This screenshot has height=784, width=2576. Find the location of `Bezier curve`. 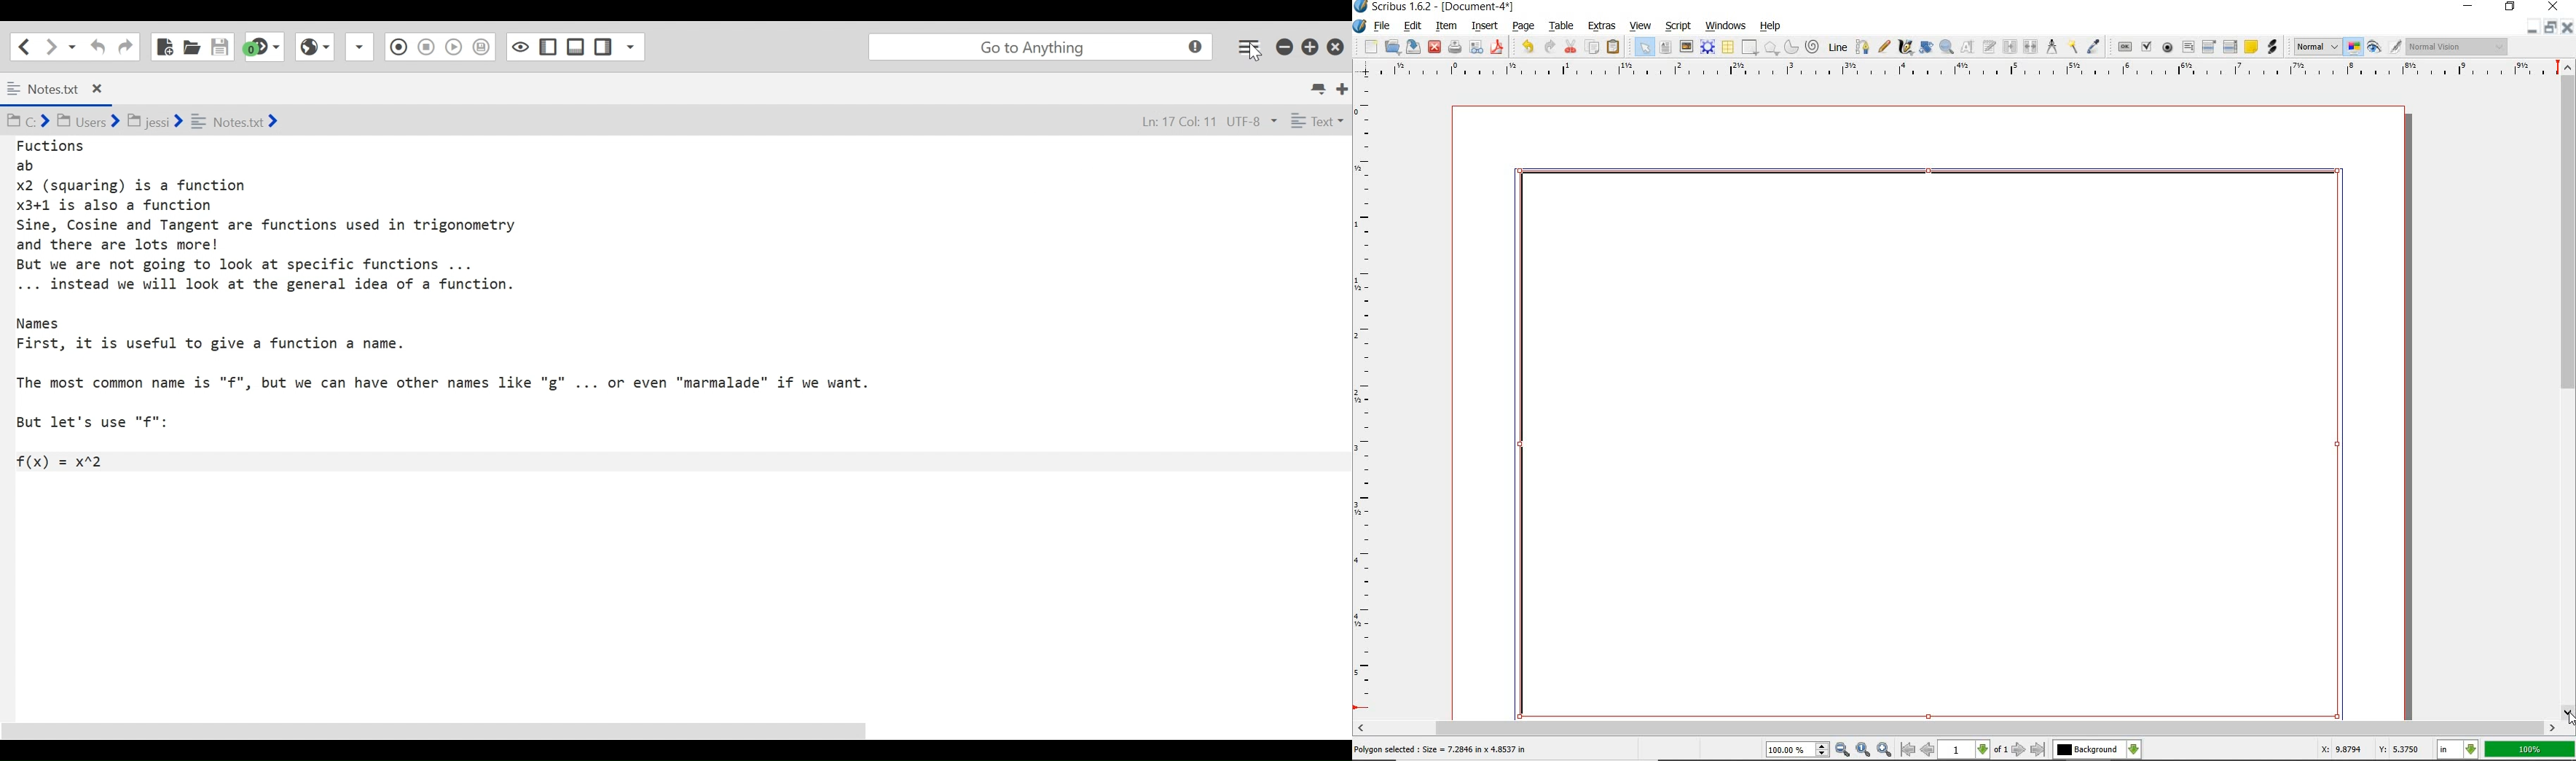

Bezier curve is located at coordinates (1864, 45).